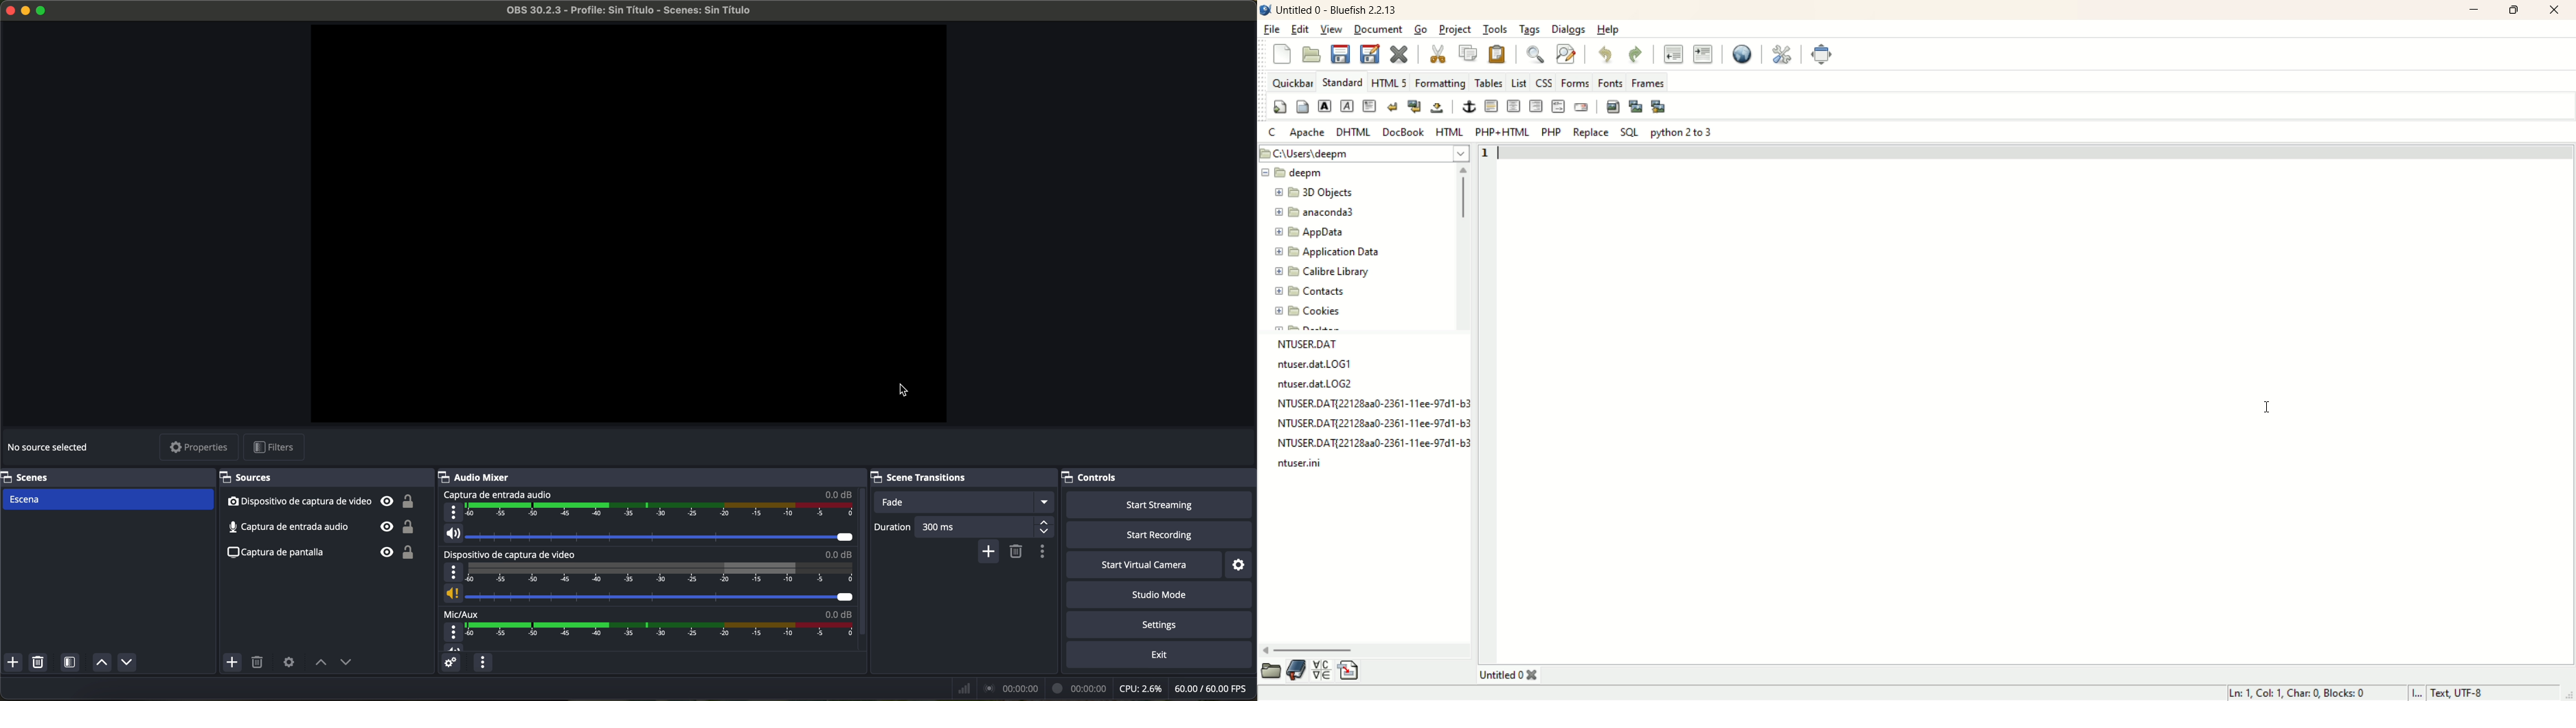 Image resolution: width=2576 pixels, height=728 pixels. Describe the element at coordinates (1161, 536) in the screenshot. I see `start recording` at that location.